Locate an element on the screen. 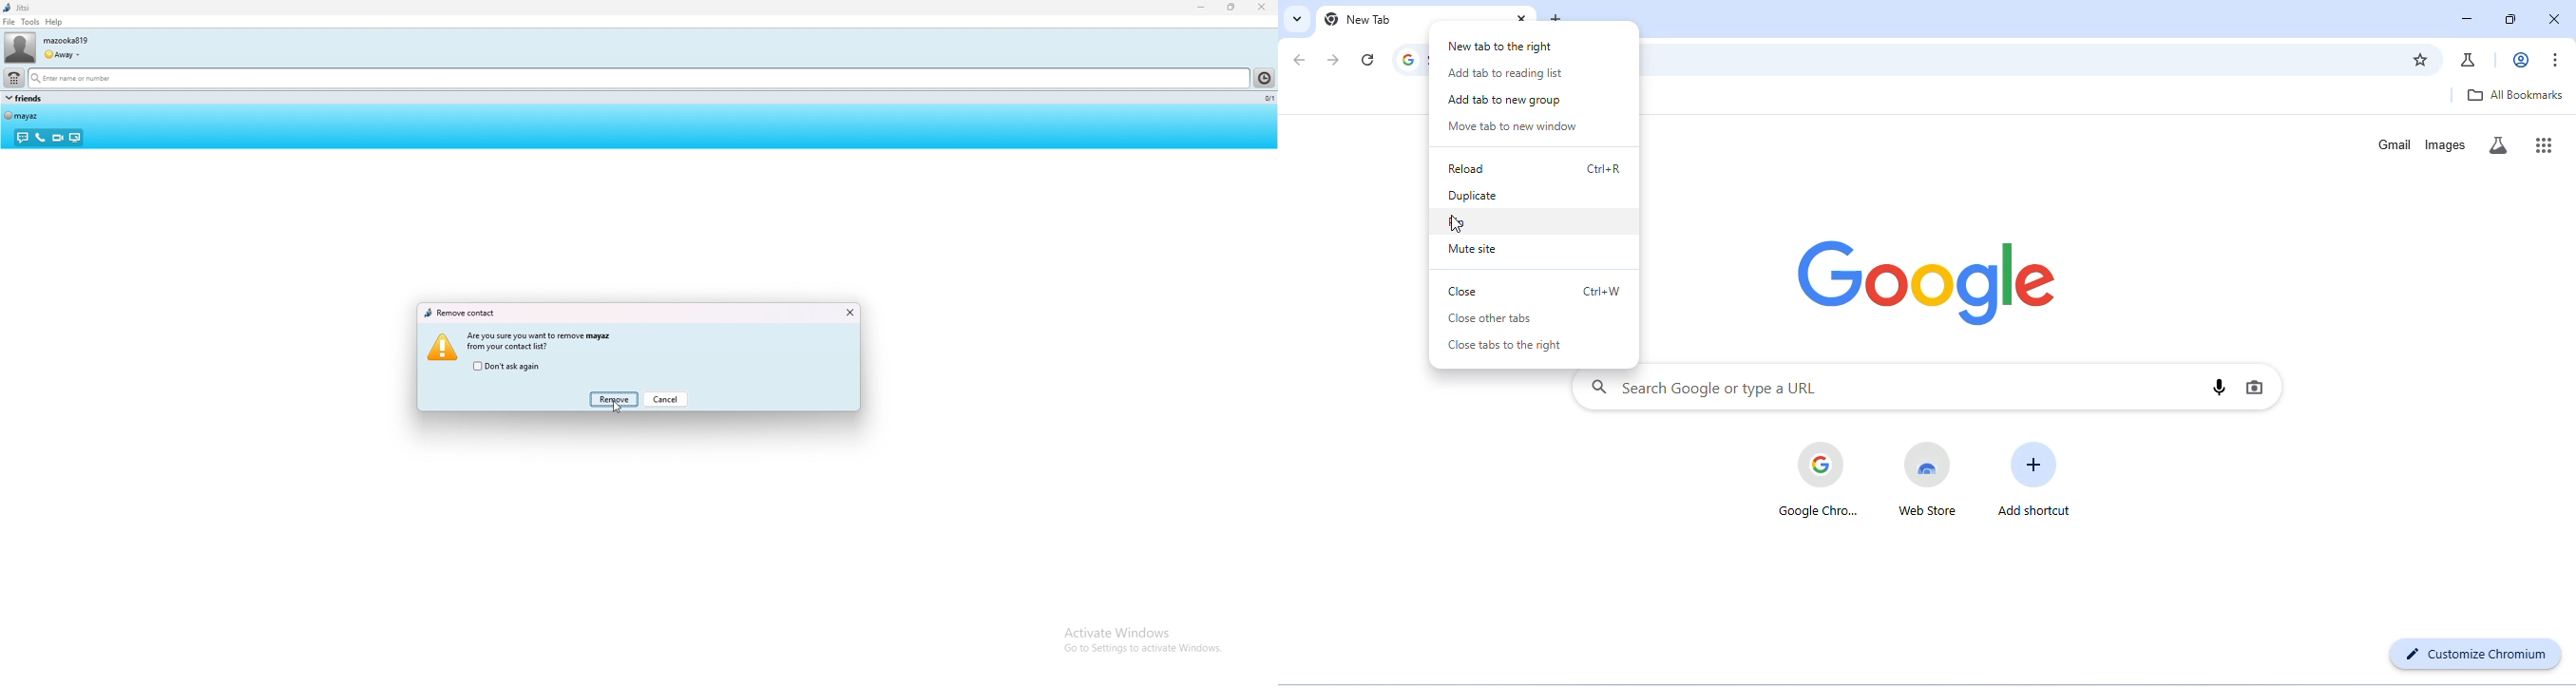 This screenshot has width=2576, height=700. add tab to new group is located at coordinates (1506, 101).